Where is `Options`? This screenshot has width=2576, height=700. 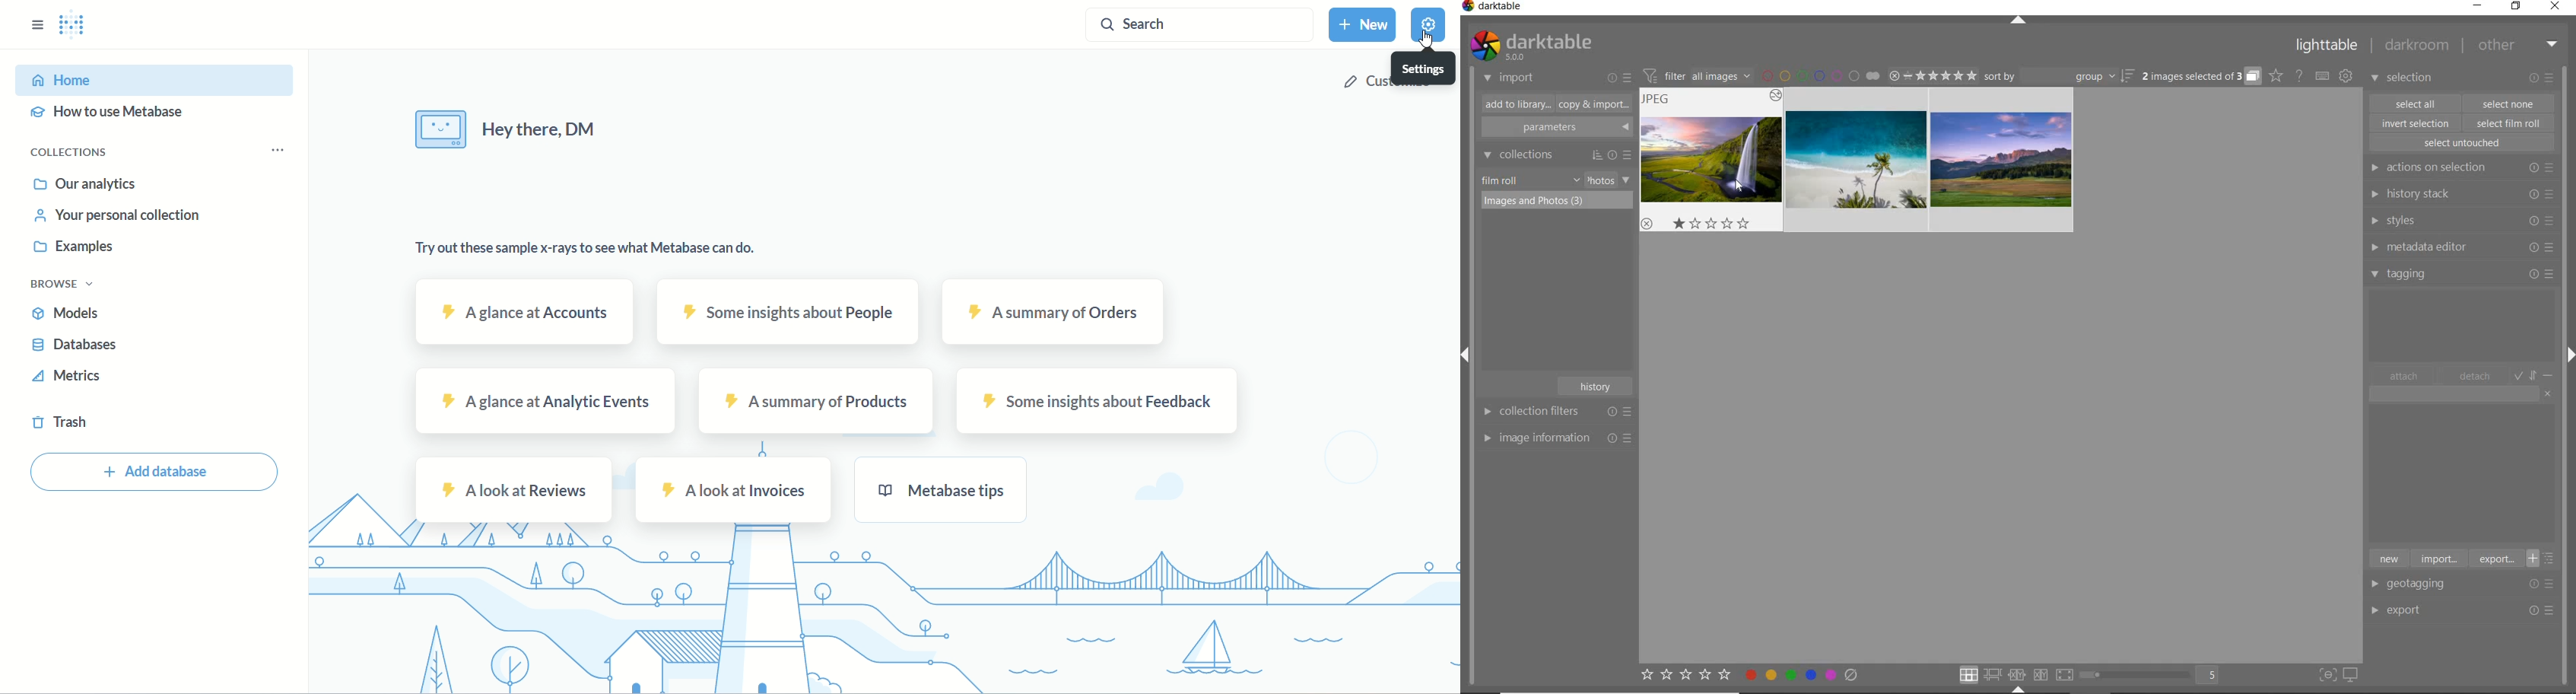 Options is located at coordinates (2543, 611).